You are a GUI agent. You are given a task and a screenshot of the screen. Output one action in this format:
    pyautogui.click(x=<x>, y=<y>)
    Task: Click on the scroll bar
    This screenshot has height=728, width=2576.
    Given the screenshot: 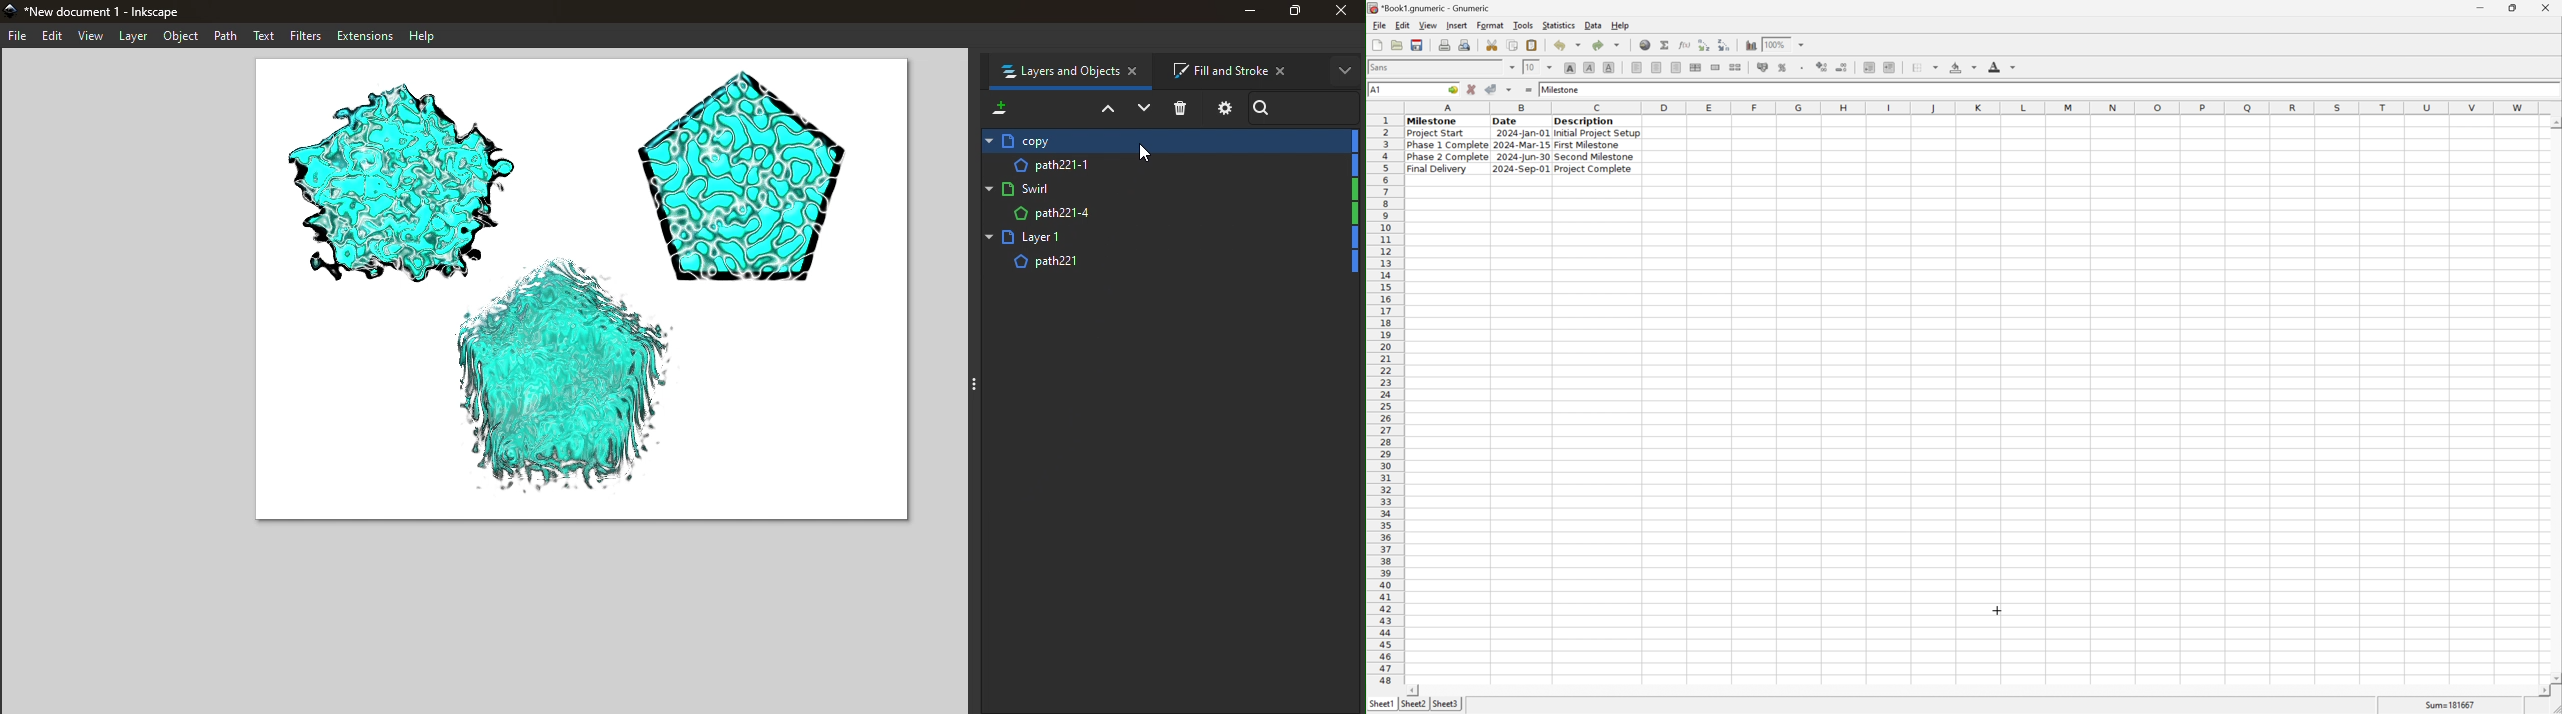 What is the action you would take?
    pyautogui.click(x=2555, y=400)
    